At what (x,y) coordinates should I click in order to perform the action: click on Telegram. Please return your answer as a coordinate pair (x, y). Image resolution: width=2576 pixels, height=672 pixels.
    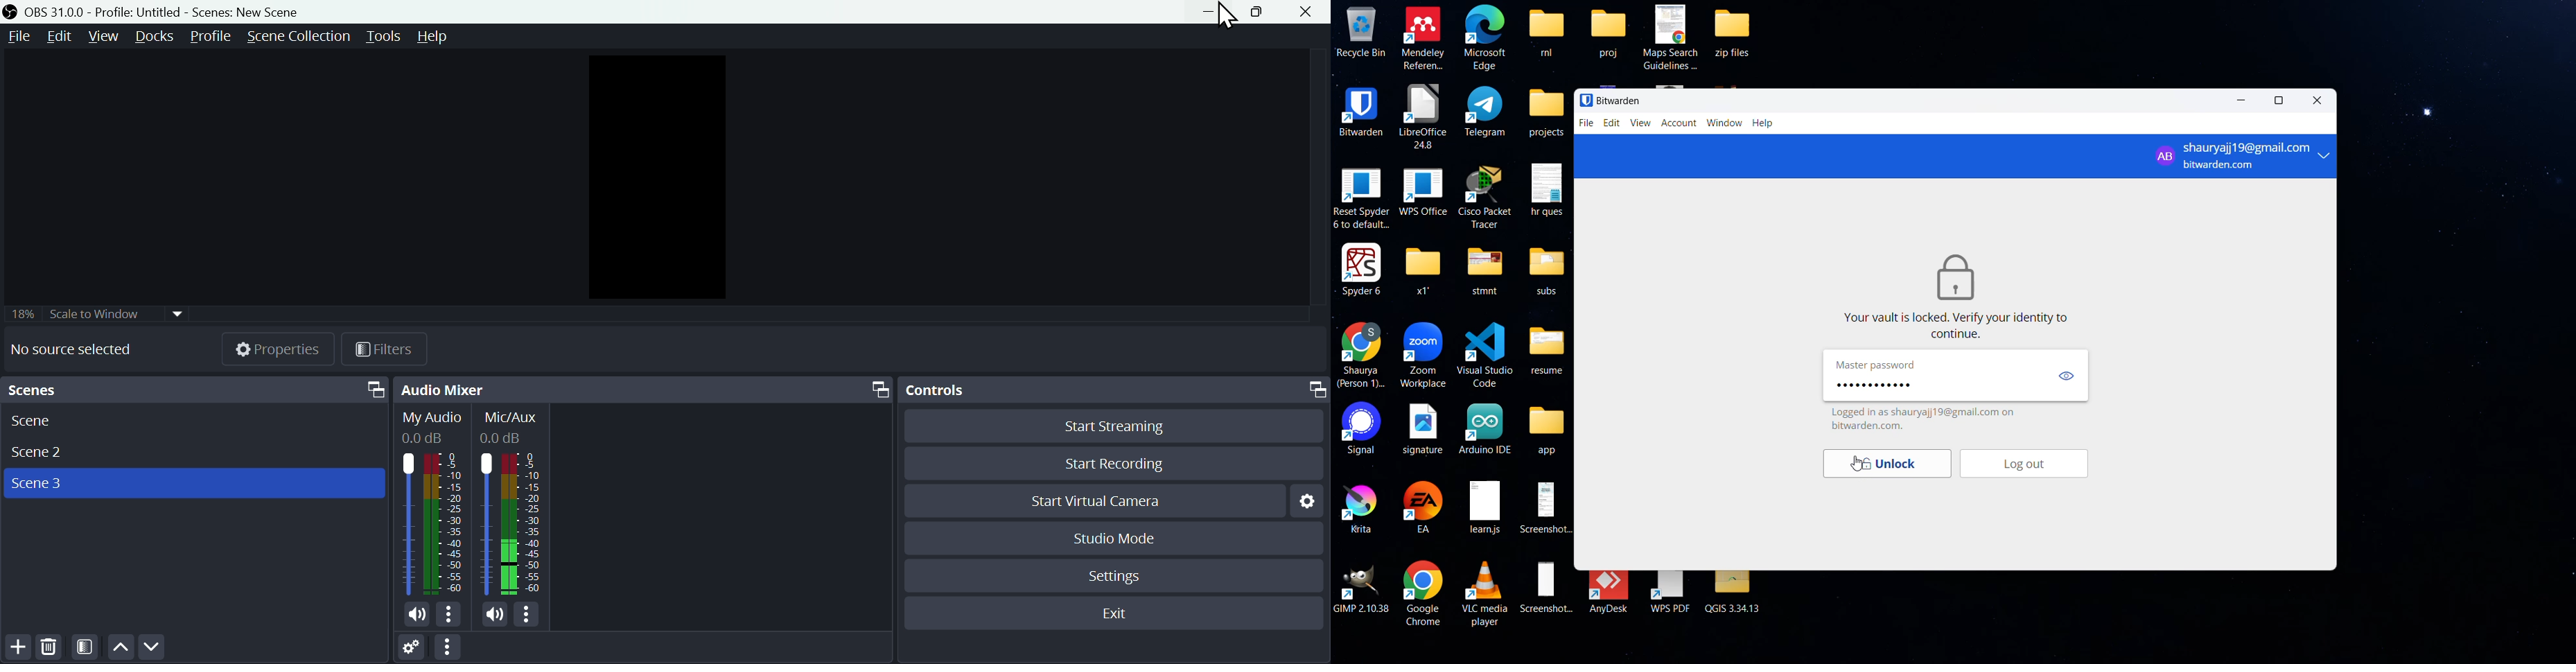
    Looking at the image, I should click on (1486, 111).